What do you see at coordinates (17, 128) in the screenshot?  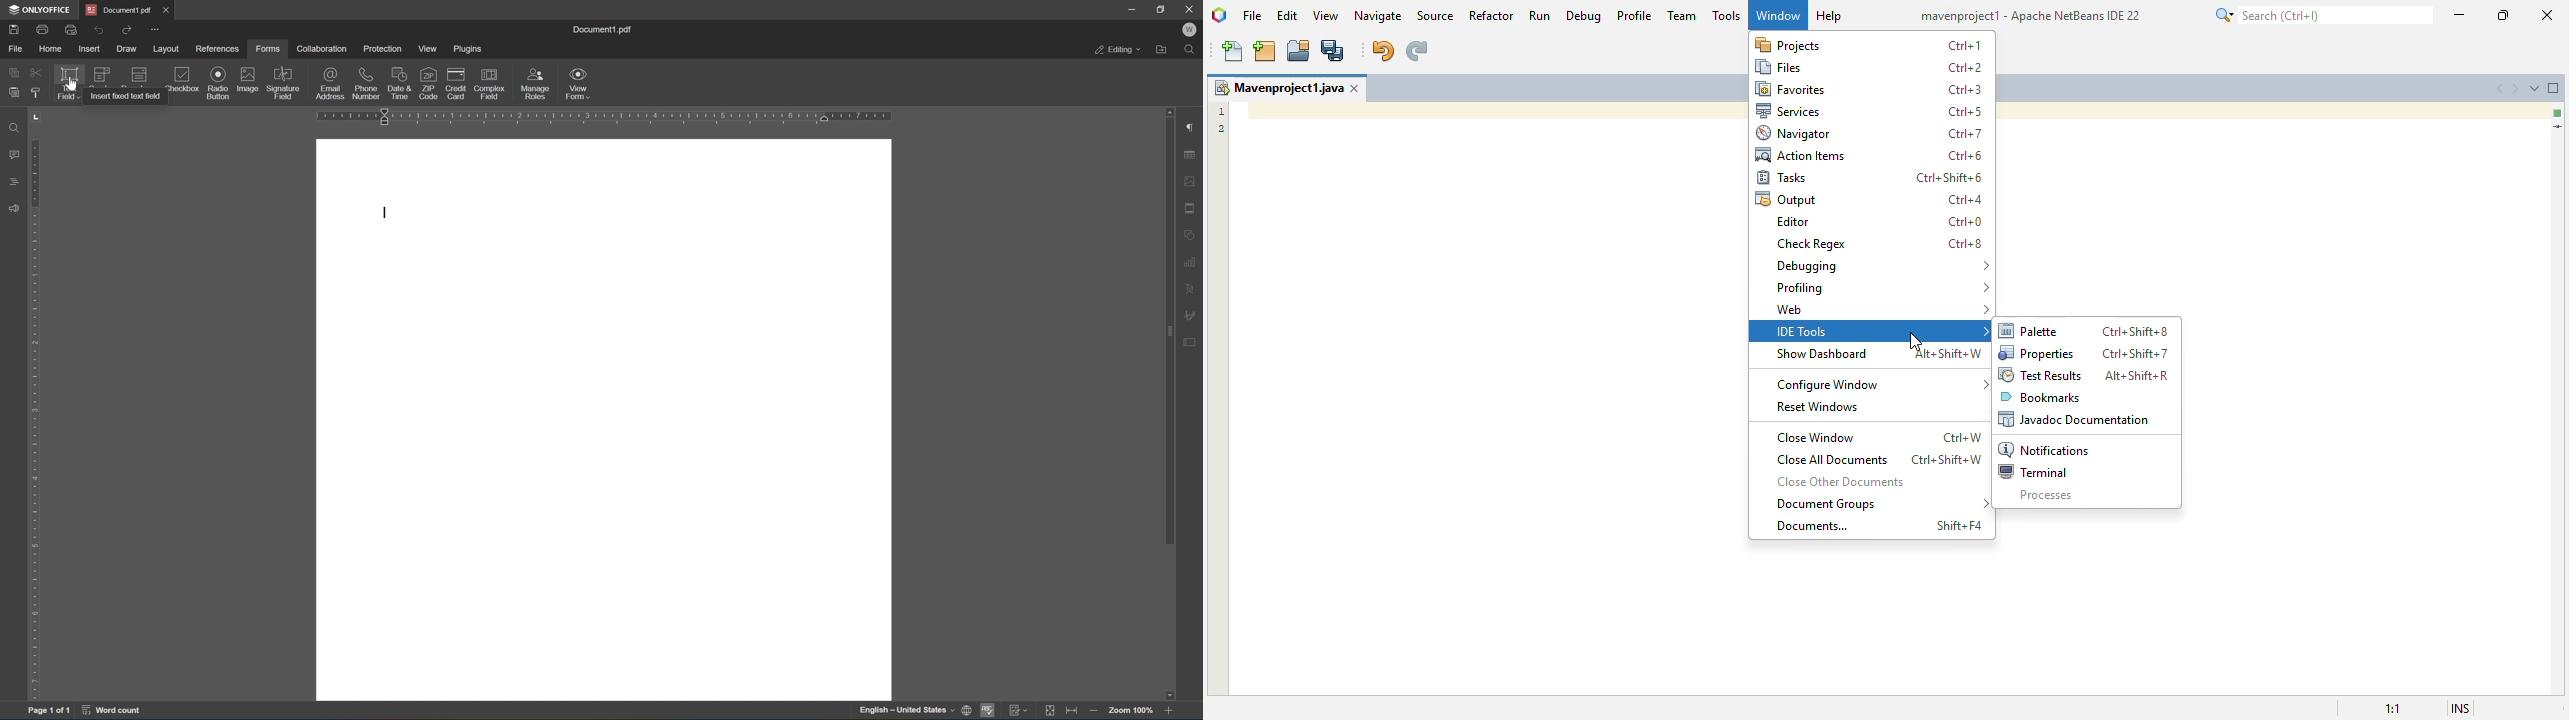 I see `find` at bounding box center [17, 128].